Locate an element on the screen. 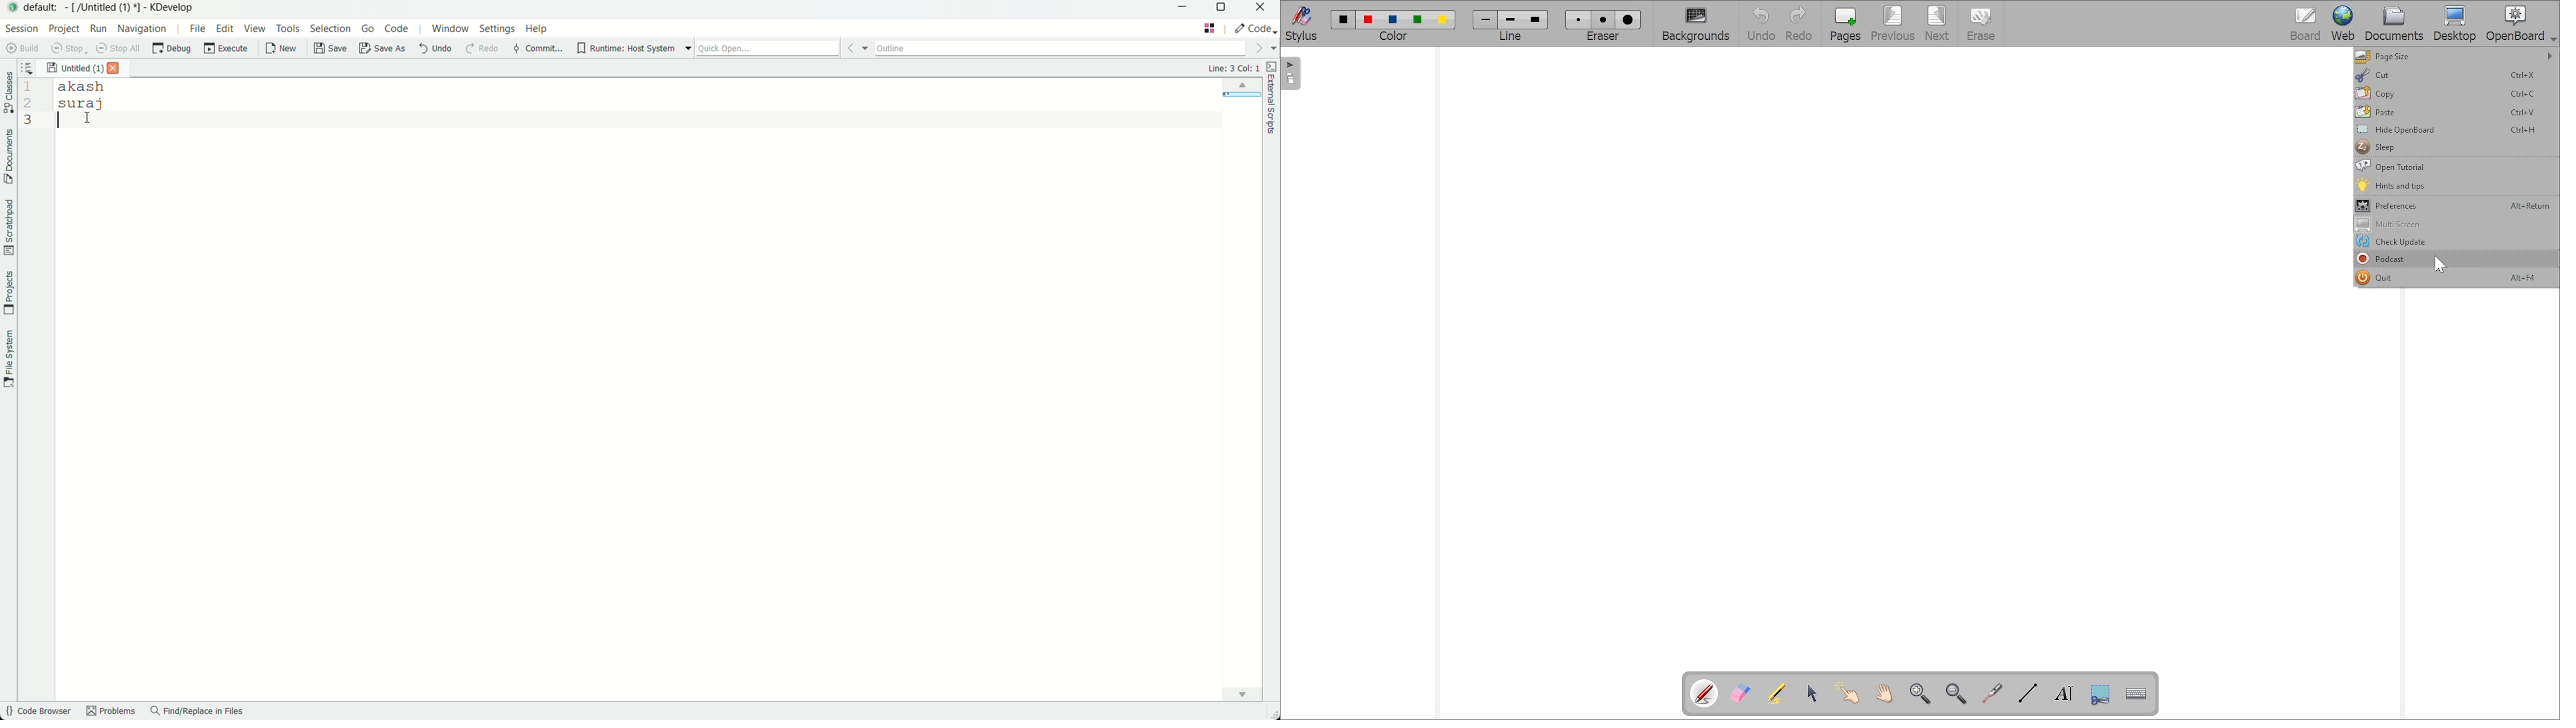  documents is located at coordinates (8, 157).